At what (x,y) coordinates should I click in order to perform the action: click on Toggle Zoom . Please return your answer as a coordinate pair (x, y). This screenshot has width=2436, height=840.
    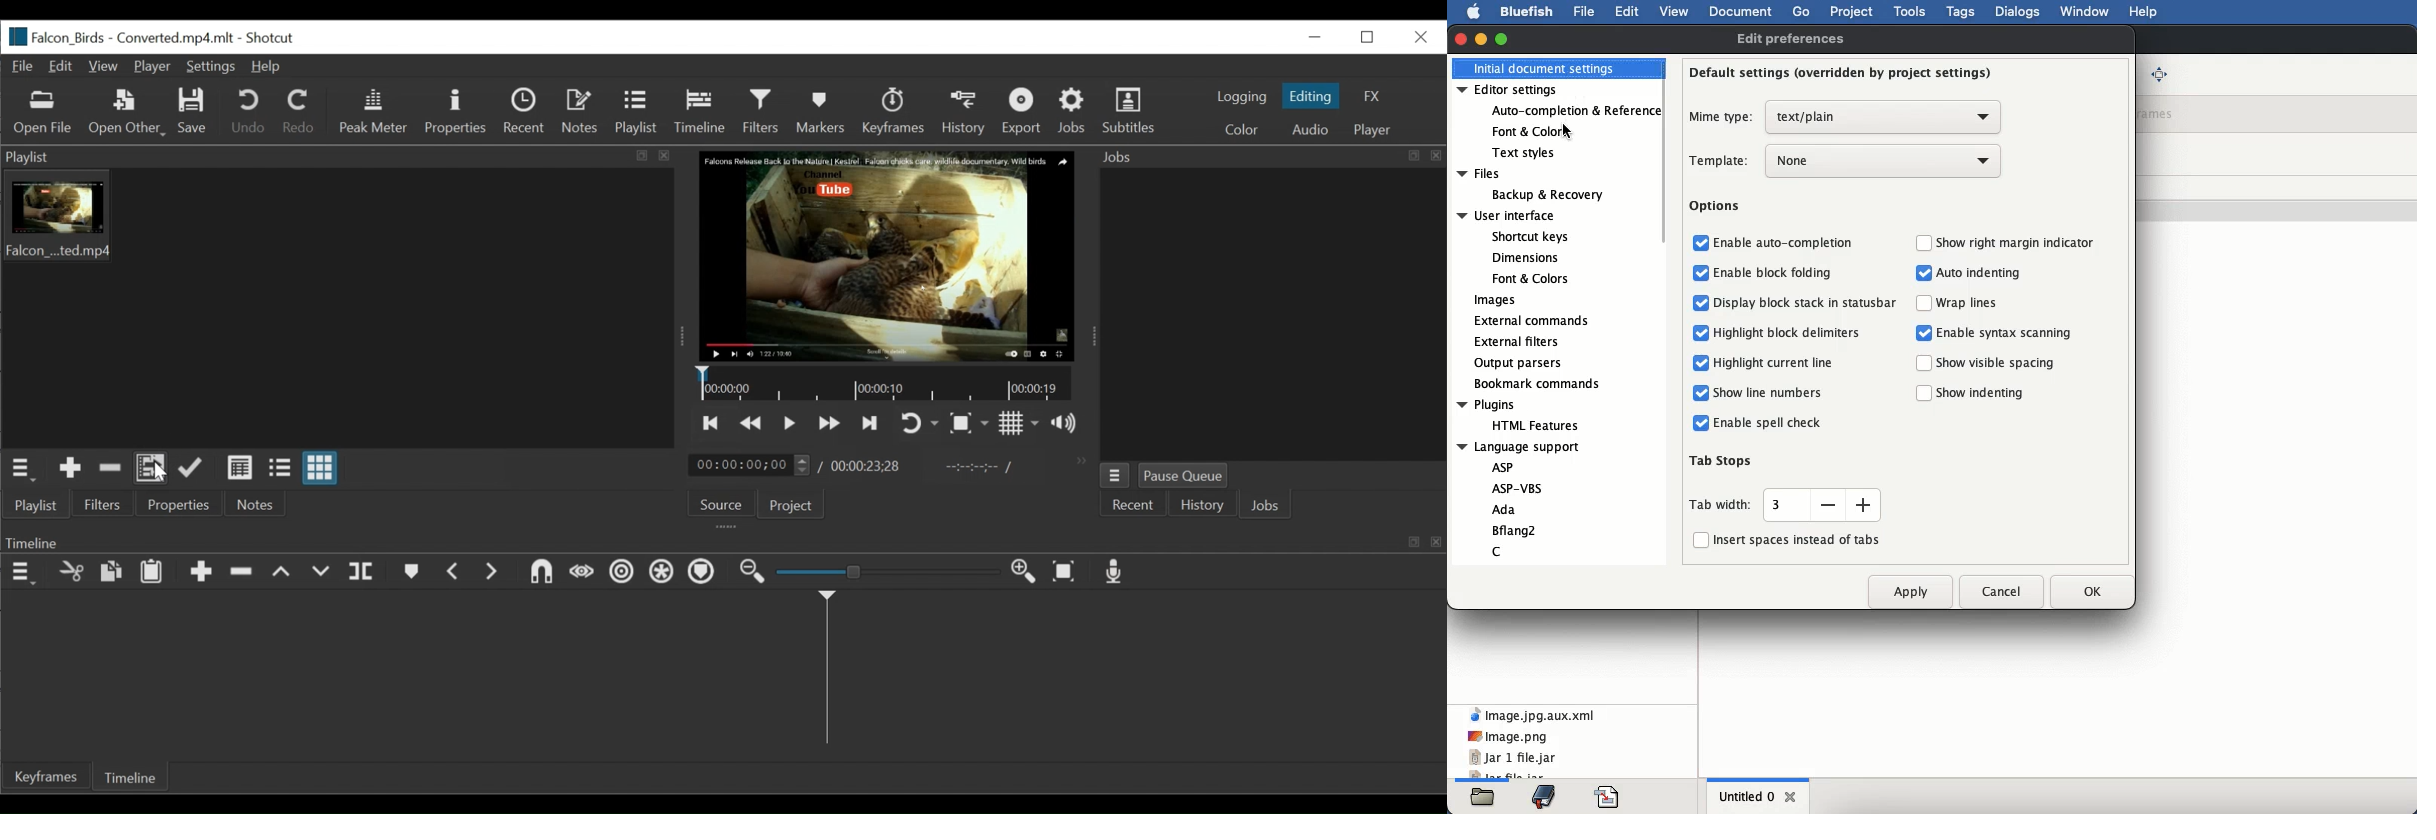
    Looking at the image, I should click on (970, 423).